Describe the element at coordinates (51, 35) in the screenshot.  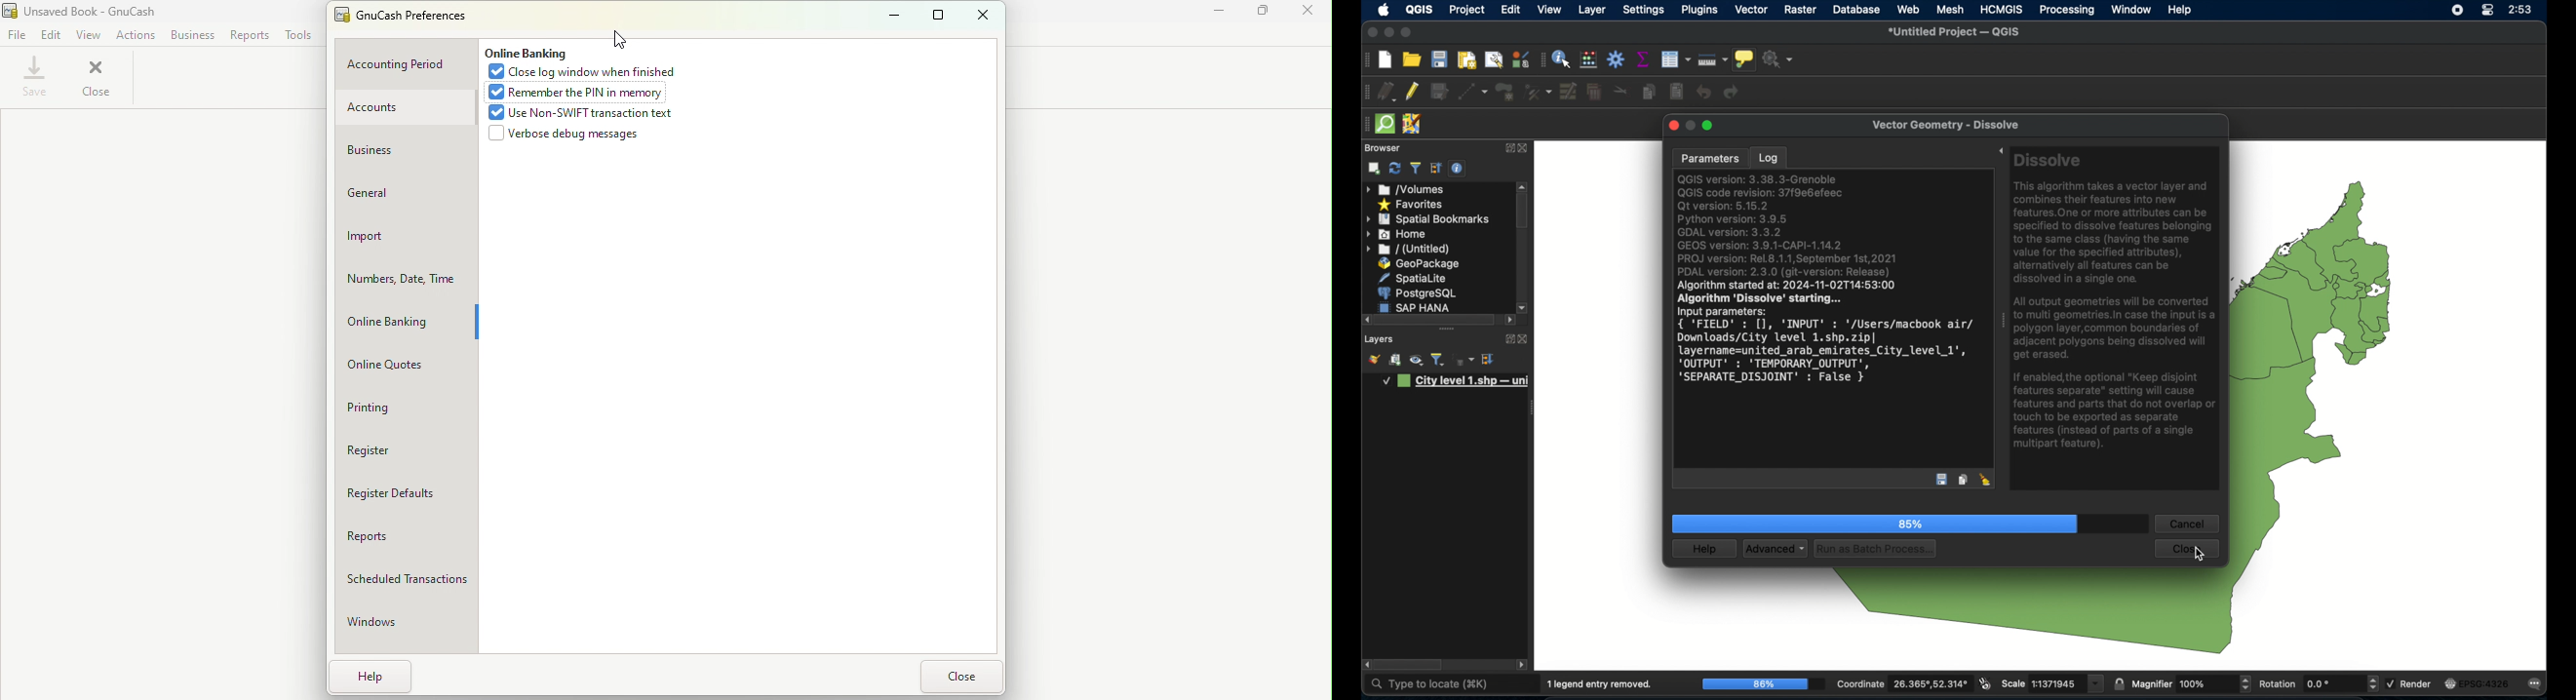
I see `Edit` at that location.